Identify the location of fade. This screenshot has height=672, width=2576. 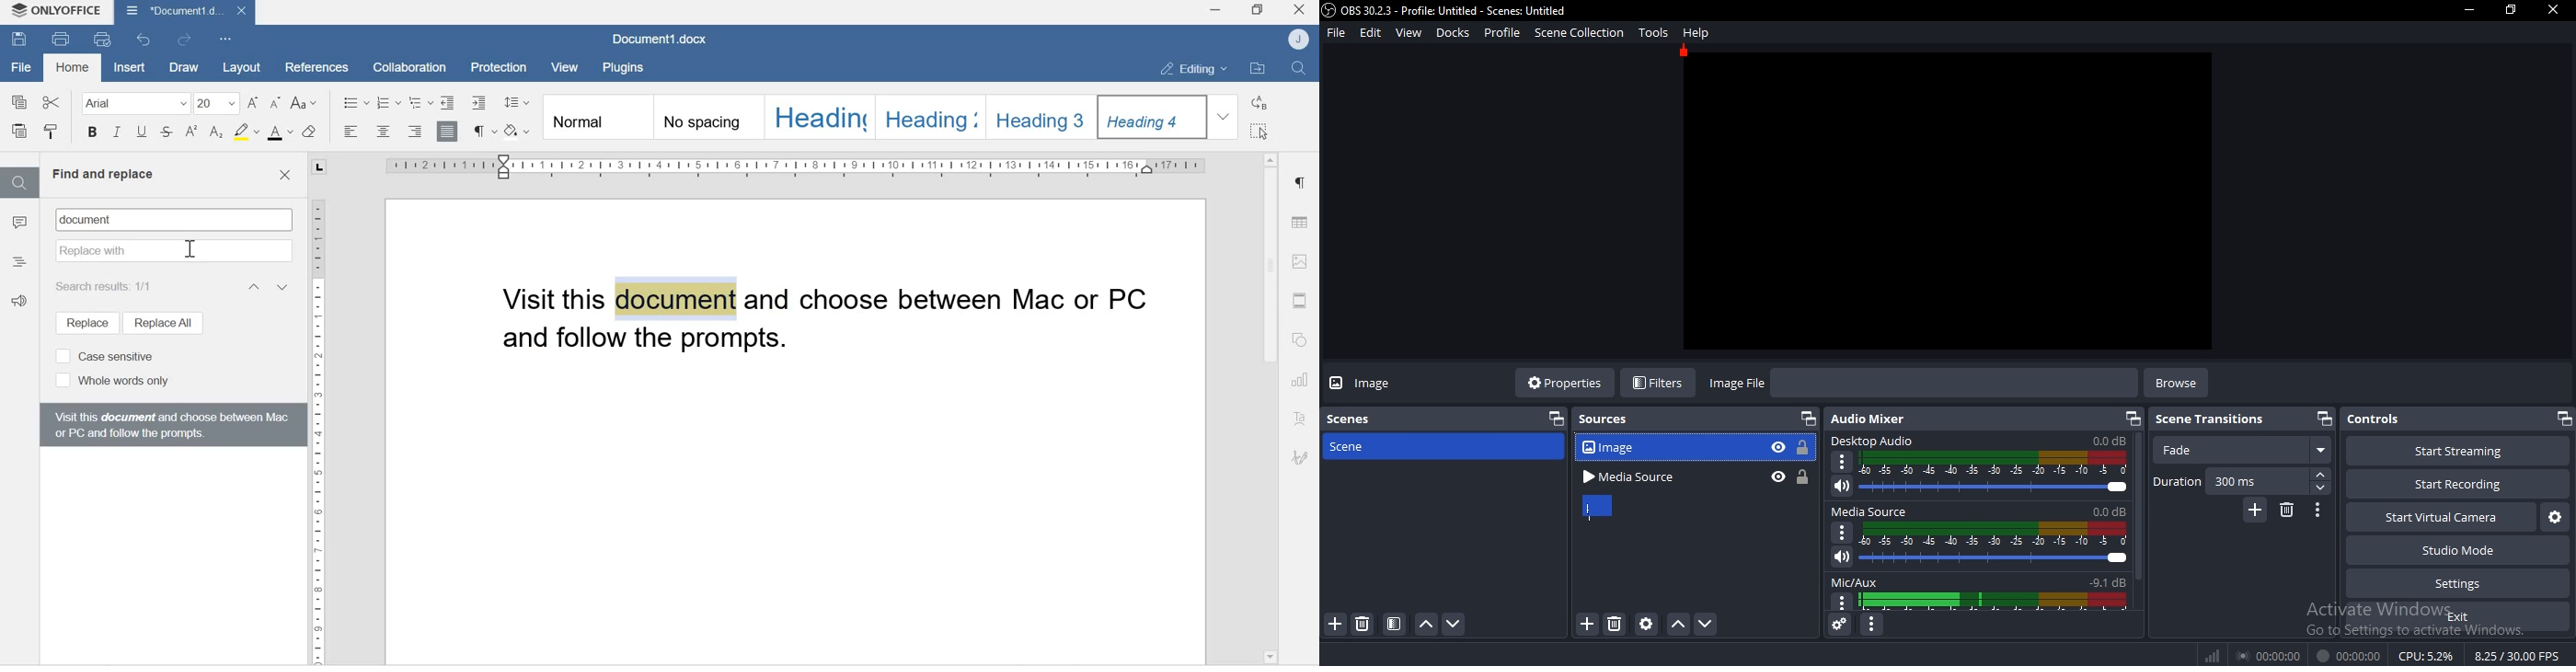
(2246, 451).